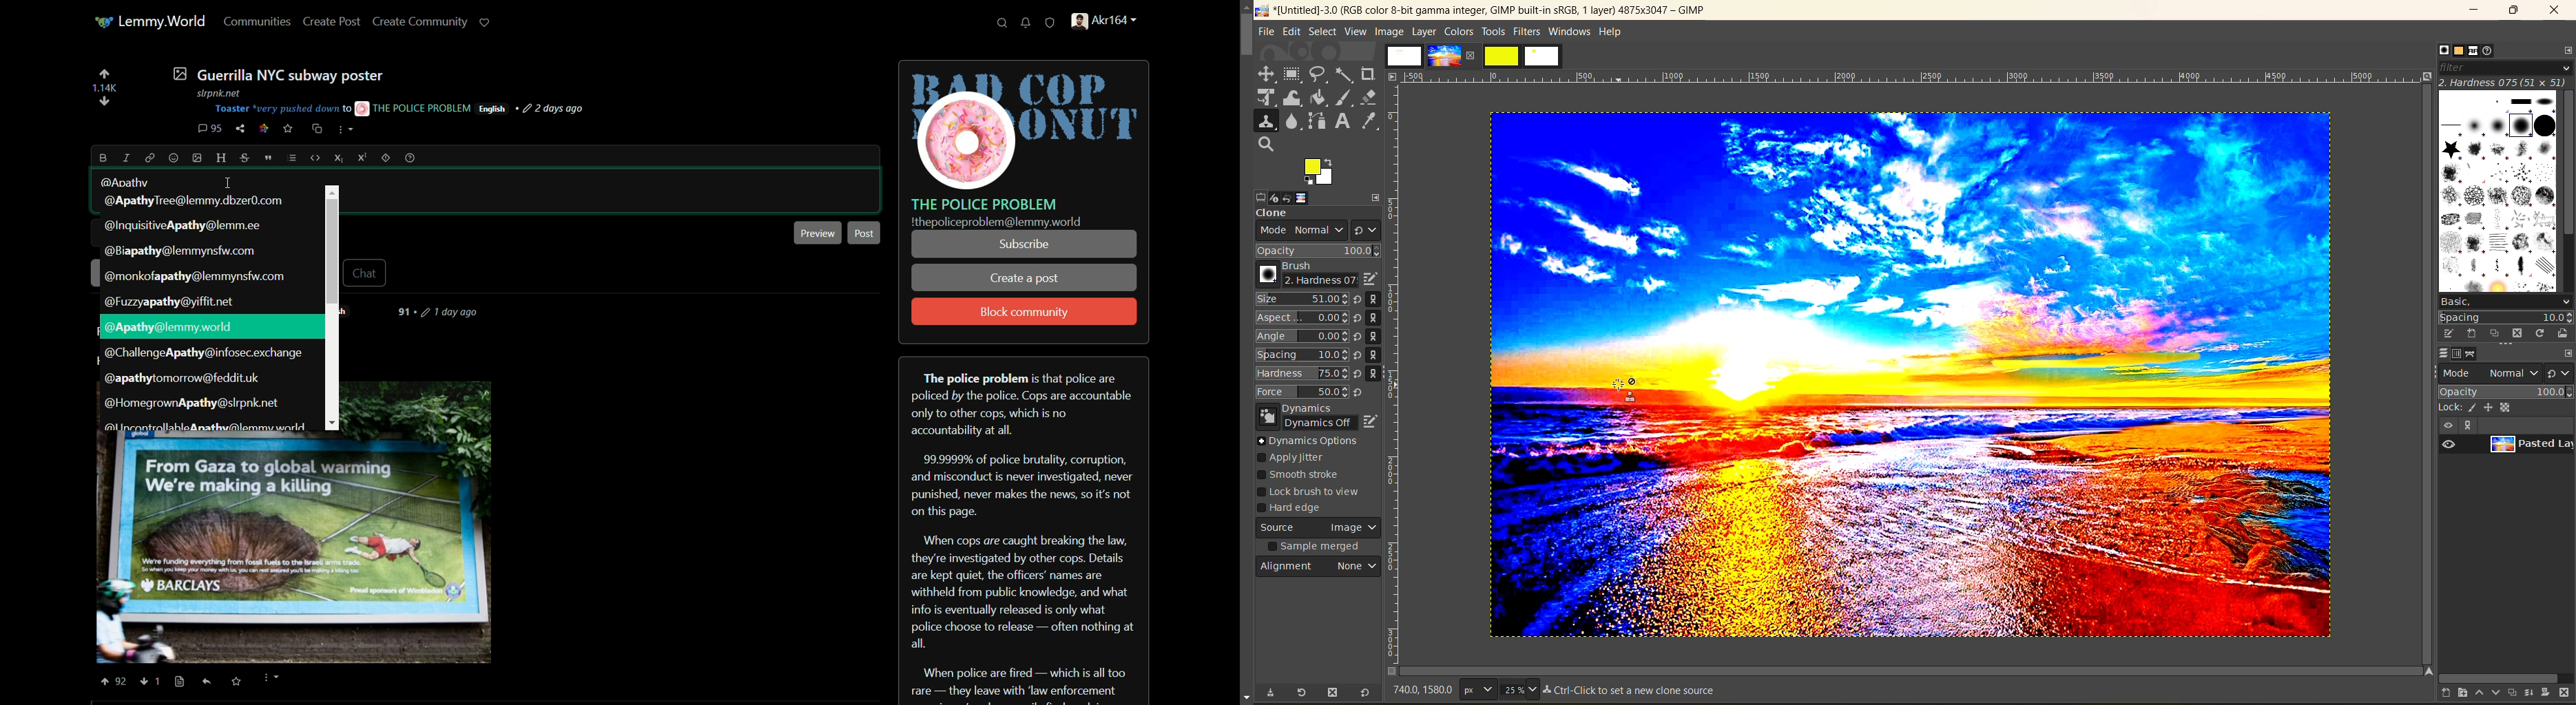  What do you see at coordinates (1376, 196) in the screenshot?
I see `expand` at bounding box center [1376, 196].